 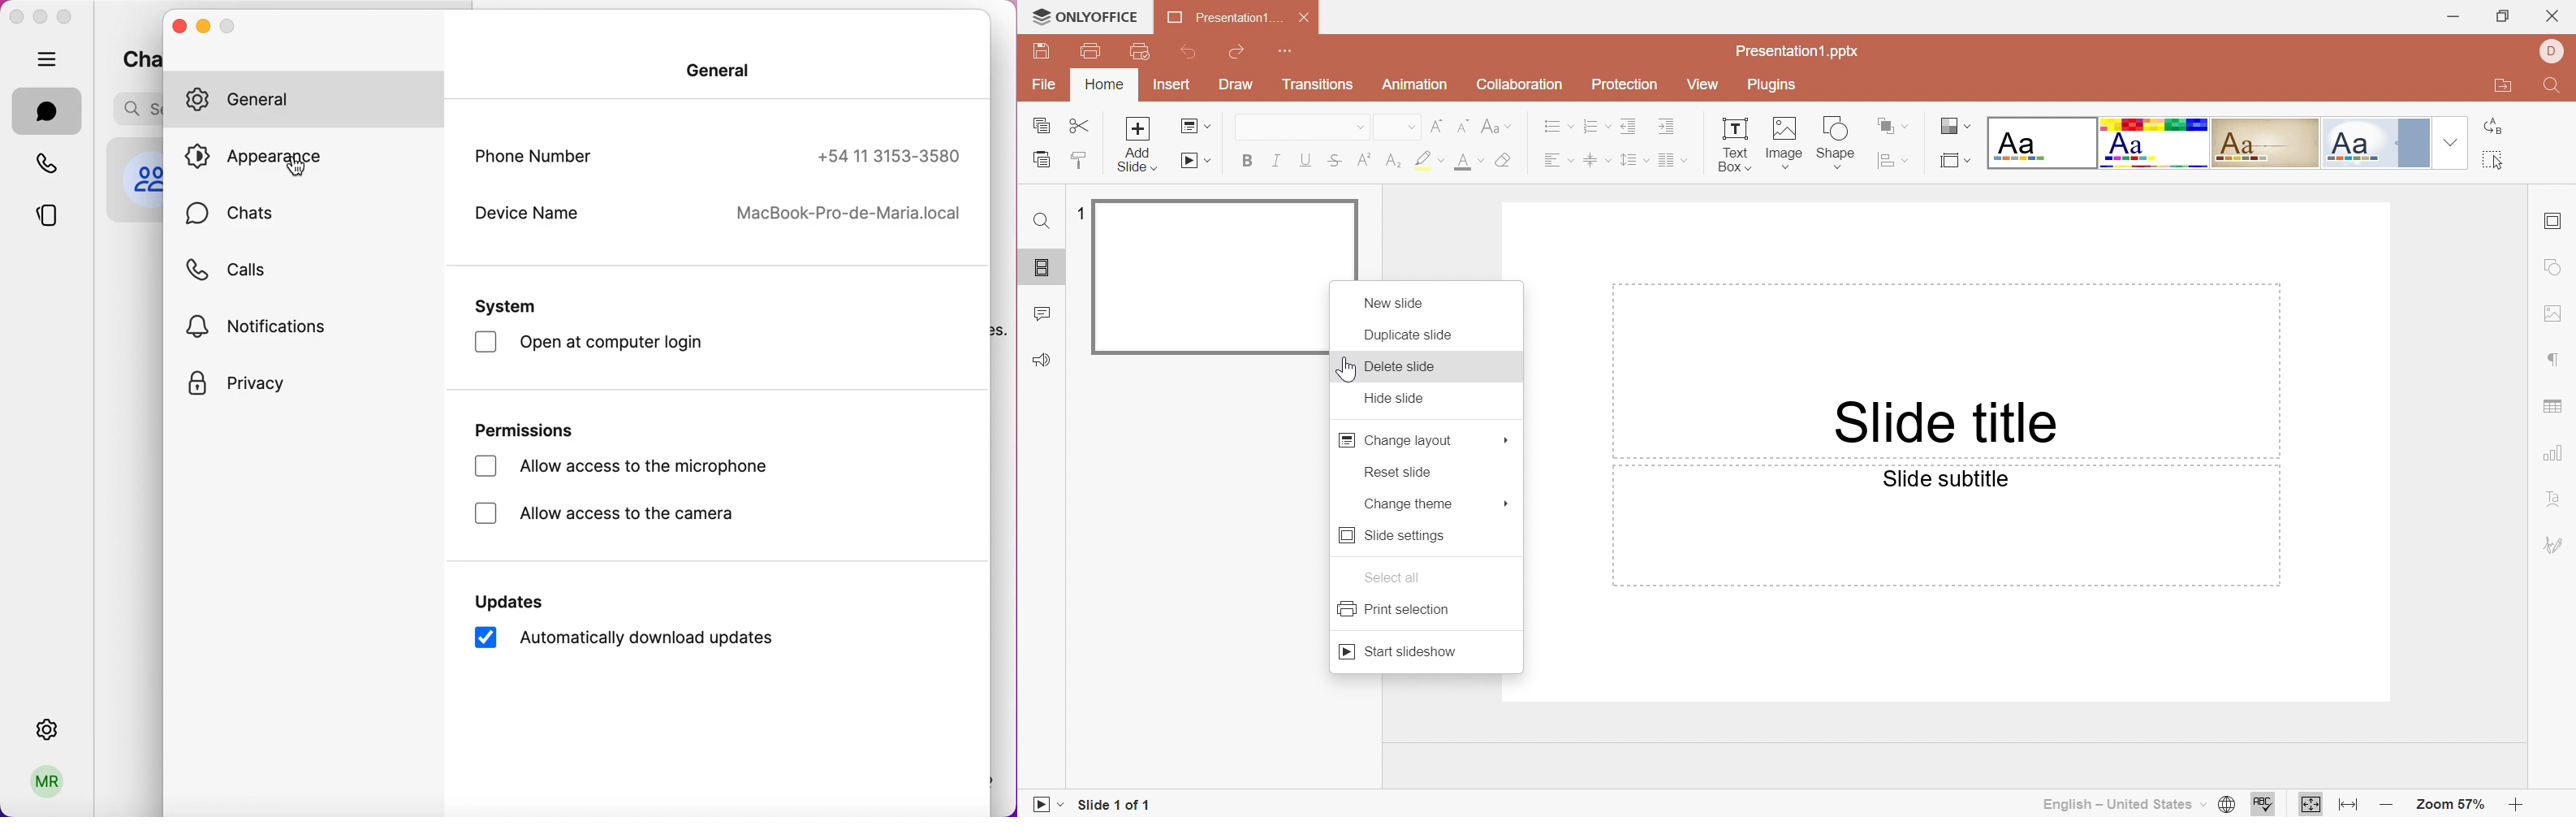 I want to click on Find, so click(x=1041, y=222).